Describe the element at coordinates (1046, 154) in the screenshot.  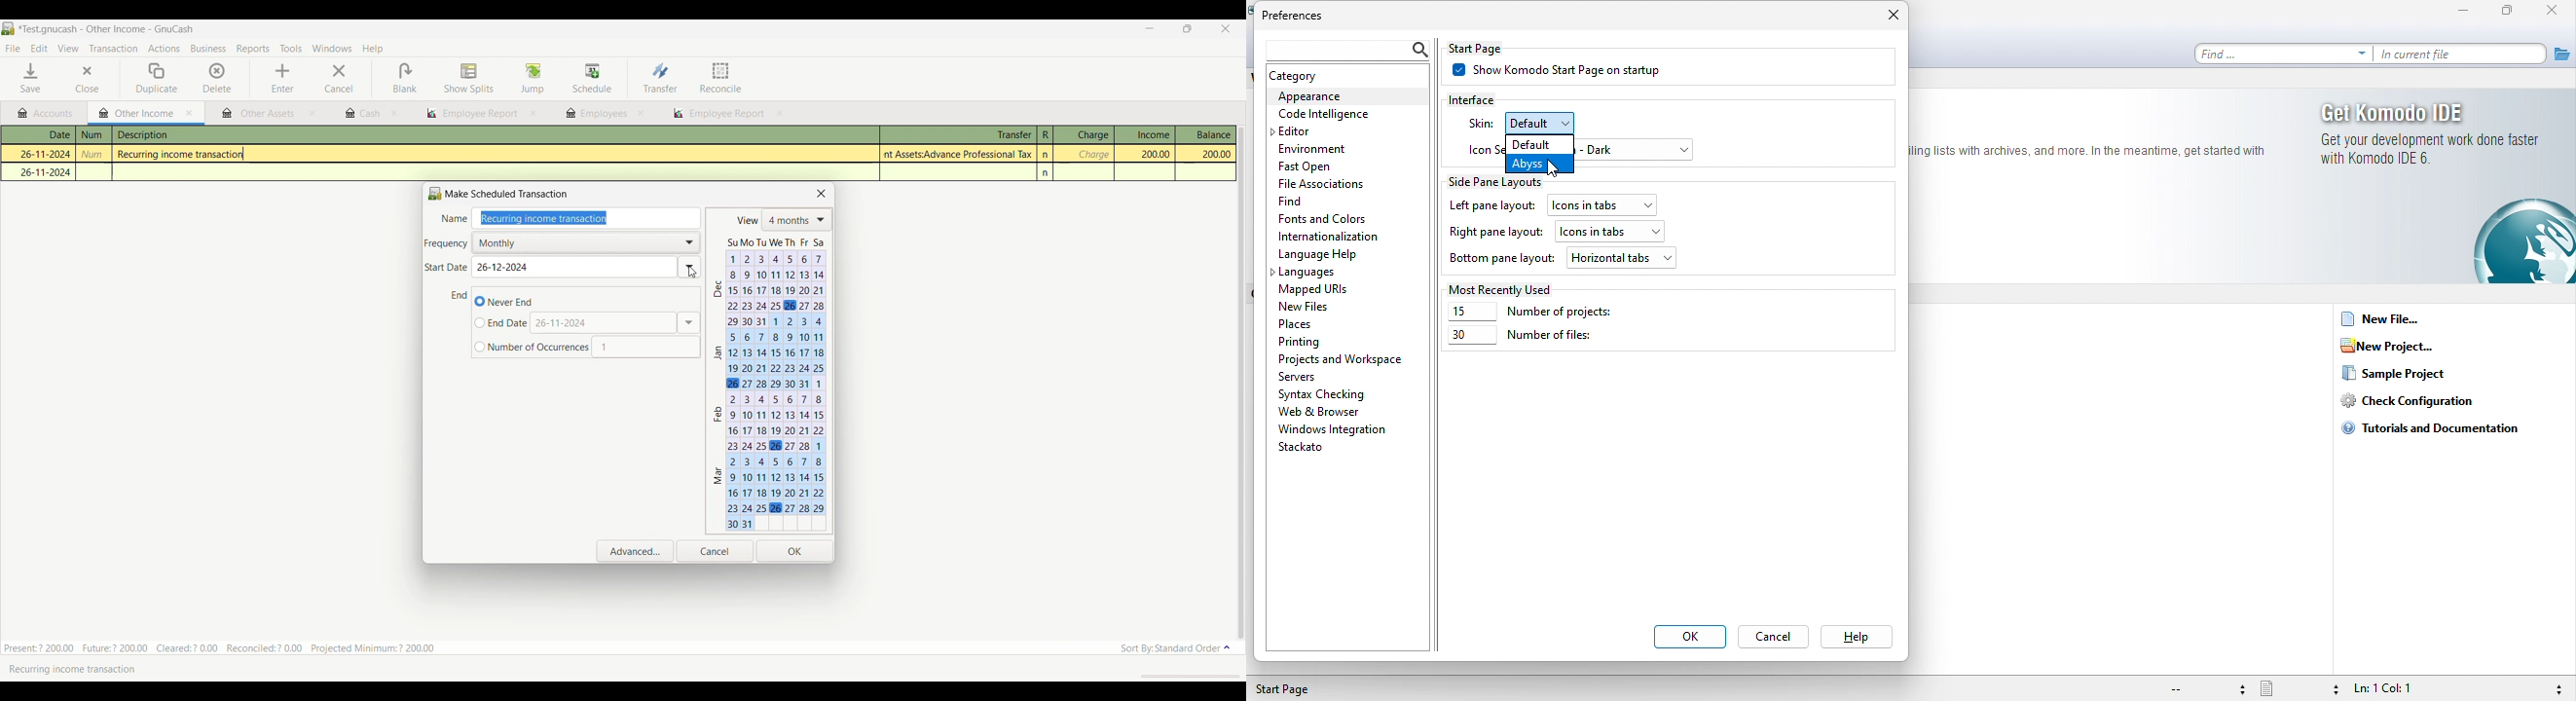
I see `n` at that location.